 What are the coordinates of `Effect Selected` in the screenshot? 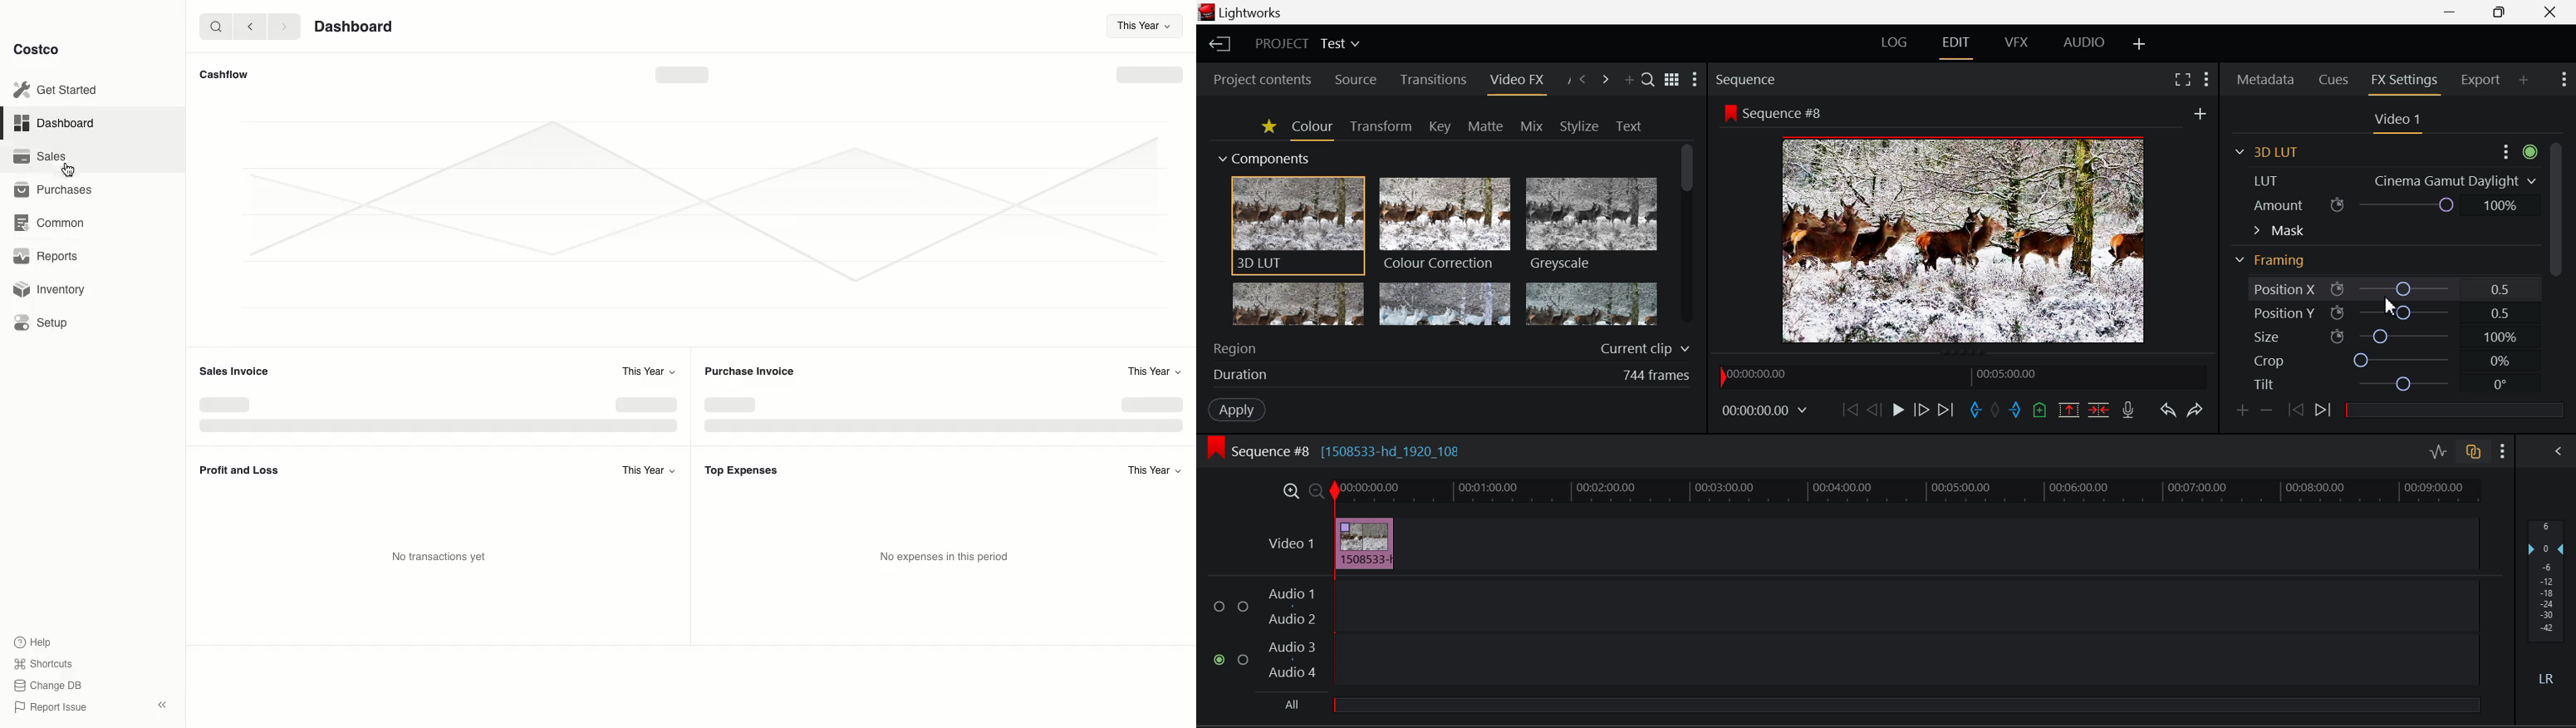 It's located at (2396, 180).